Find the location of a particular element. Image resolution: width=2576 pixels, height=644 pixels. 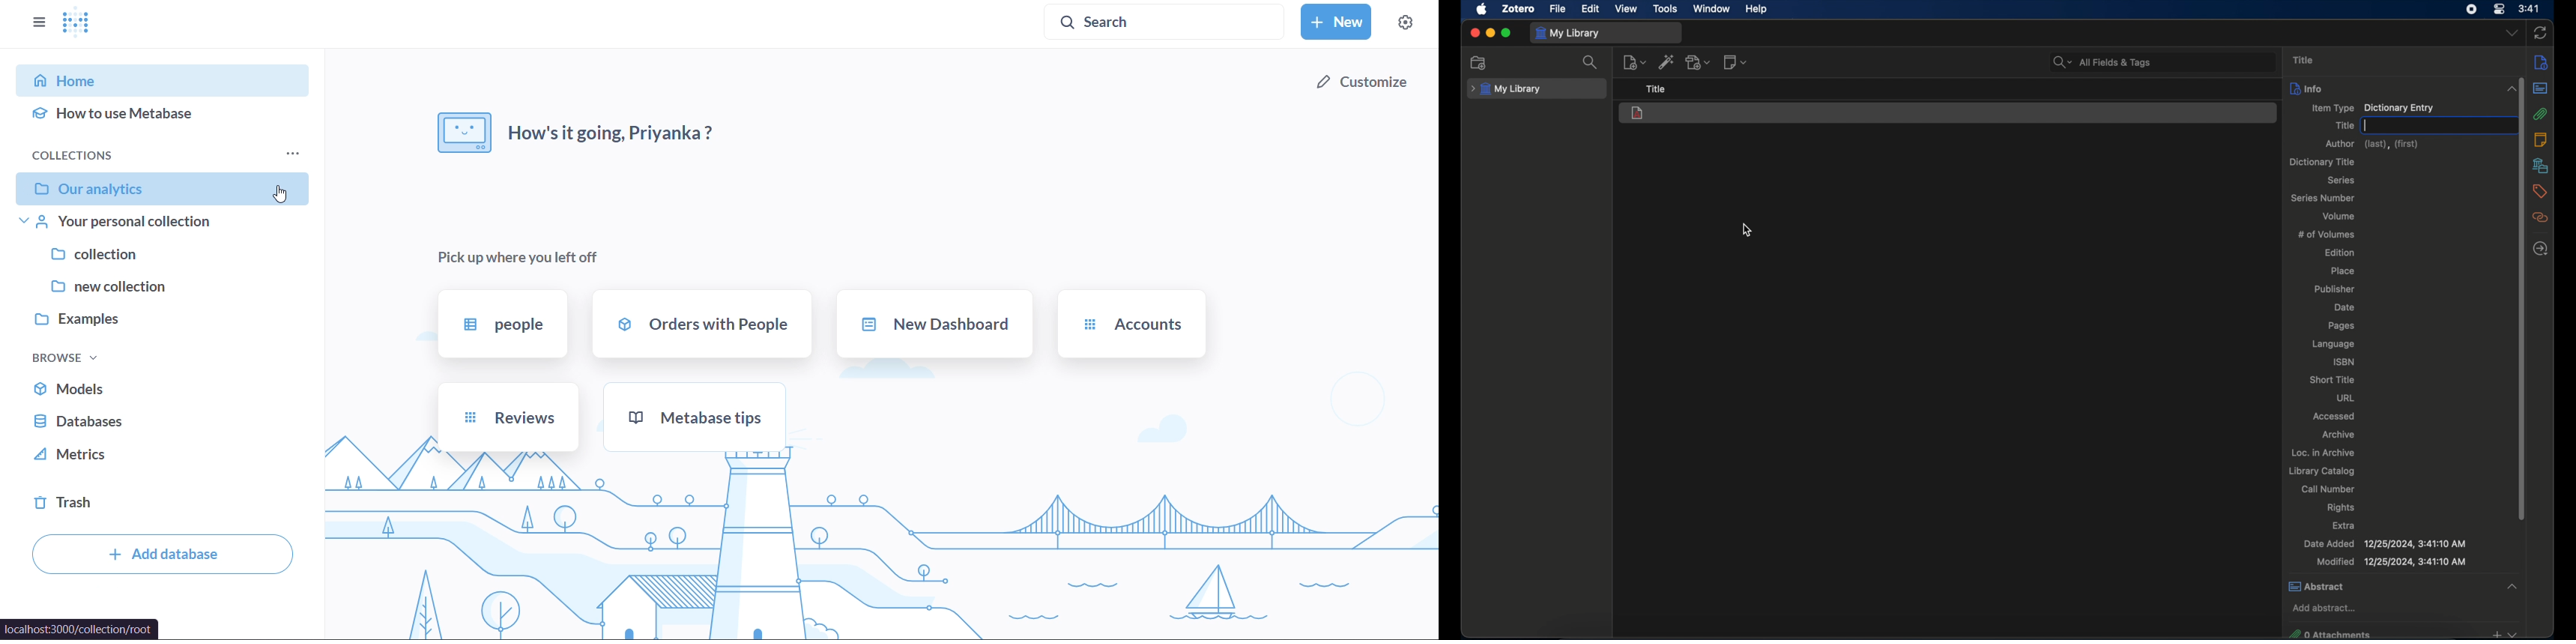

scroll box is located at coordinates (2522, 298).